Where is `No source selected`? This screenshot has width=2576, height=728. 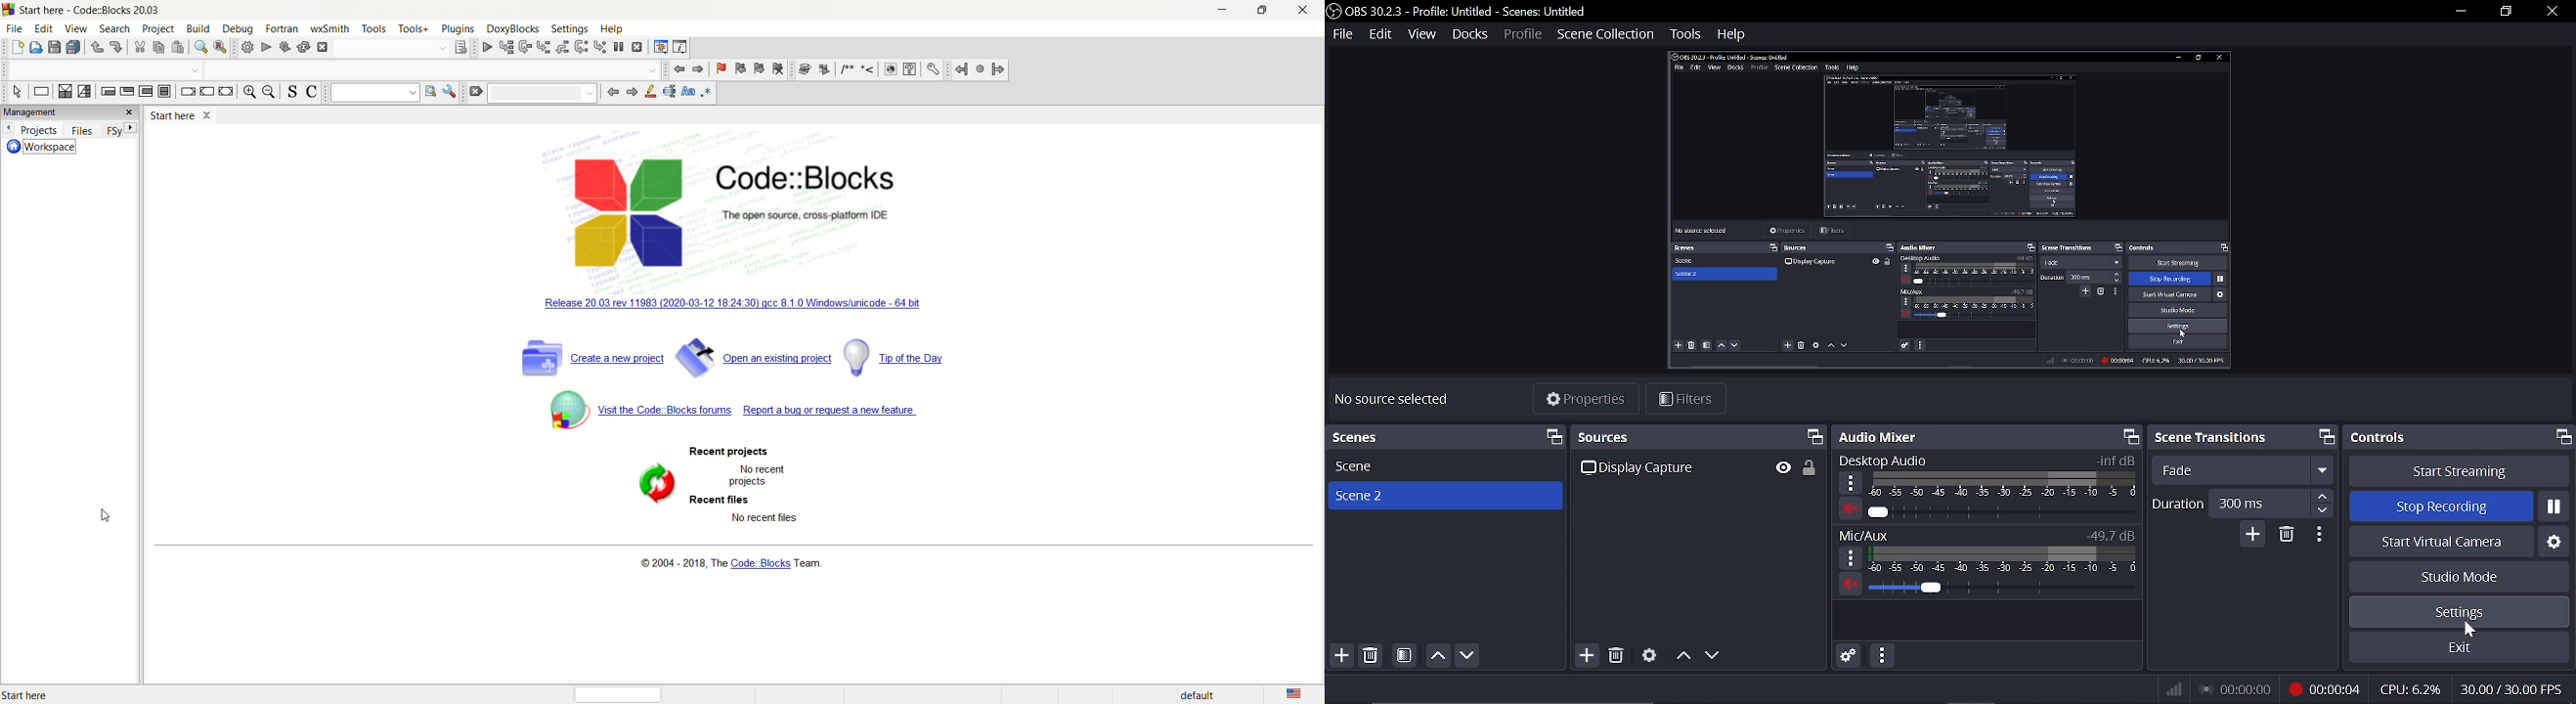
No source selected is located at coordinates (1410, 400).